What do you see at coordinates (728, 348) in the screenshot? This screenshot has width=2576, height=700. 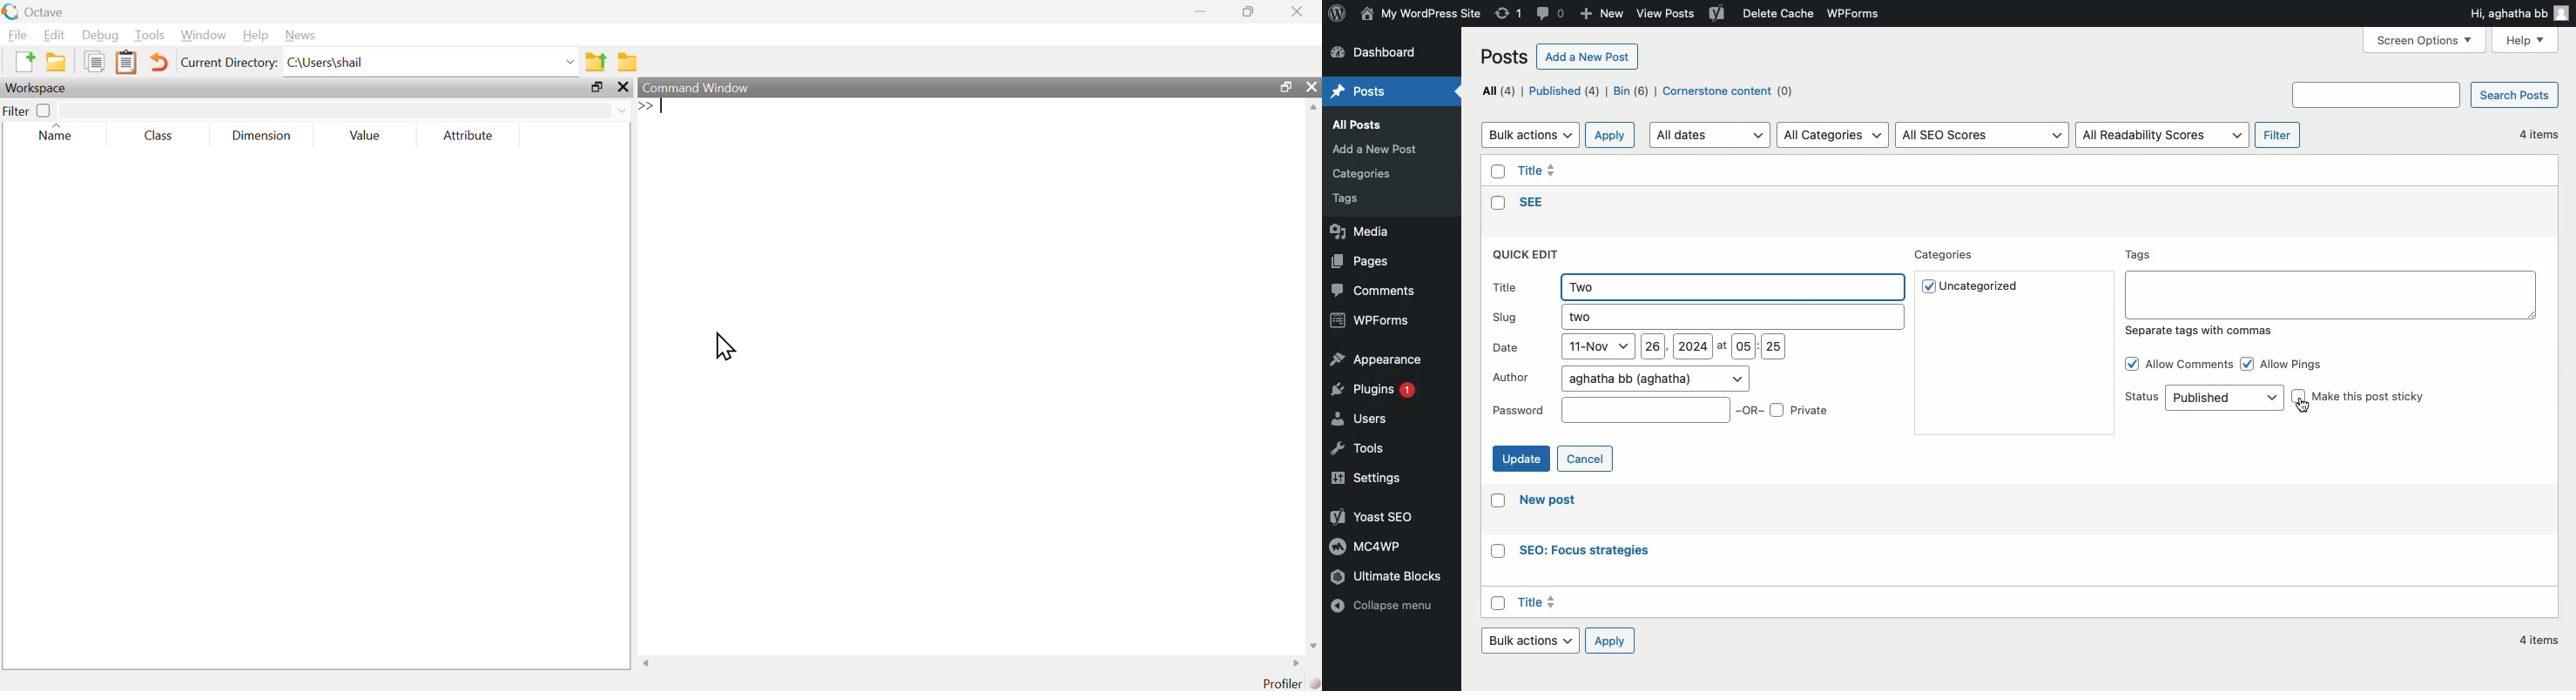 I see `cursor` at bounding box center [728, 348].